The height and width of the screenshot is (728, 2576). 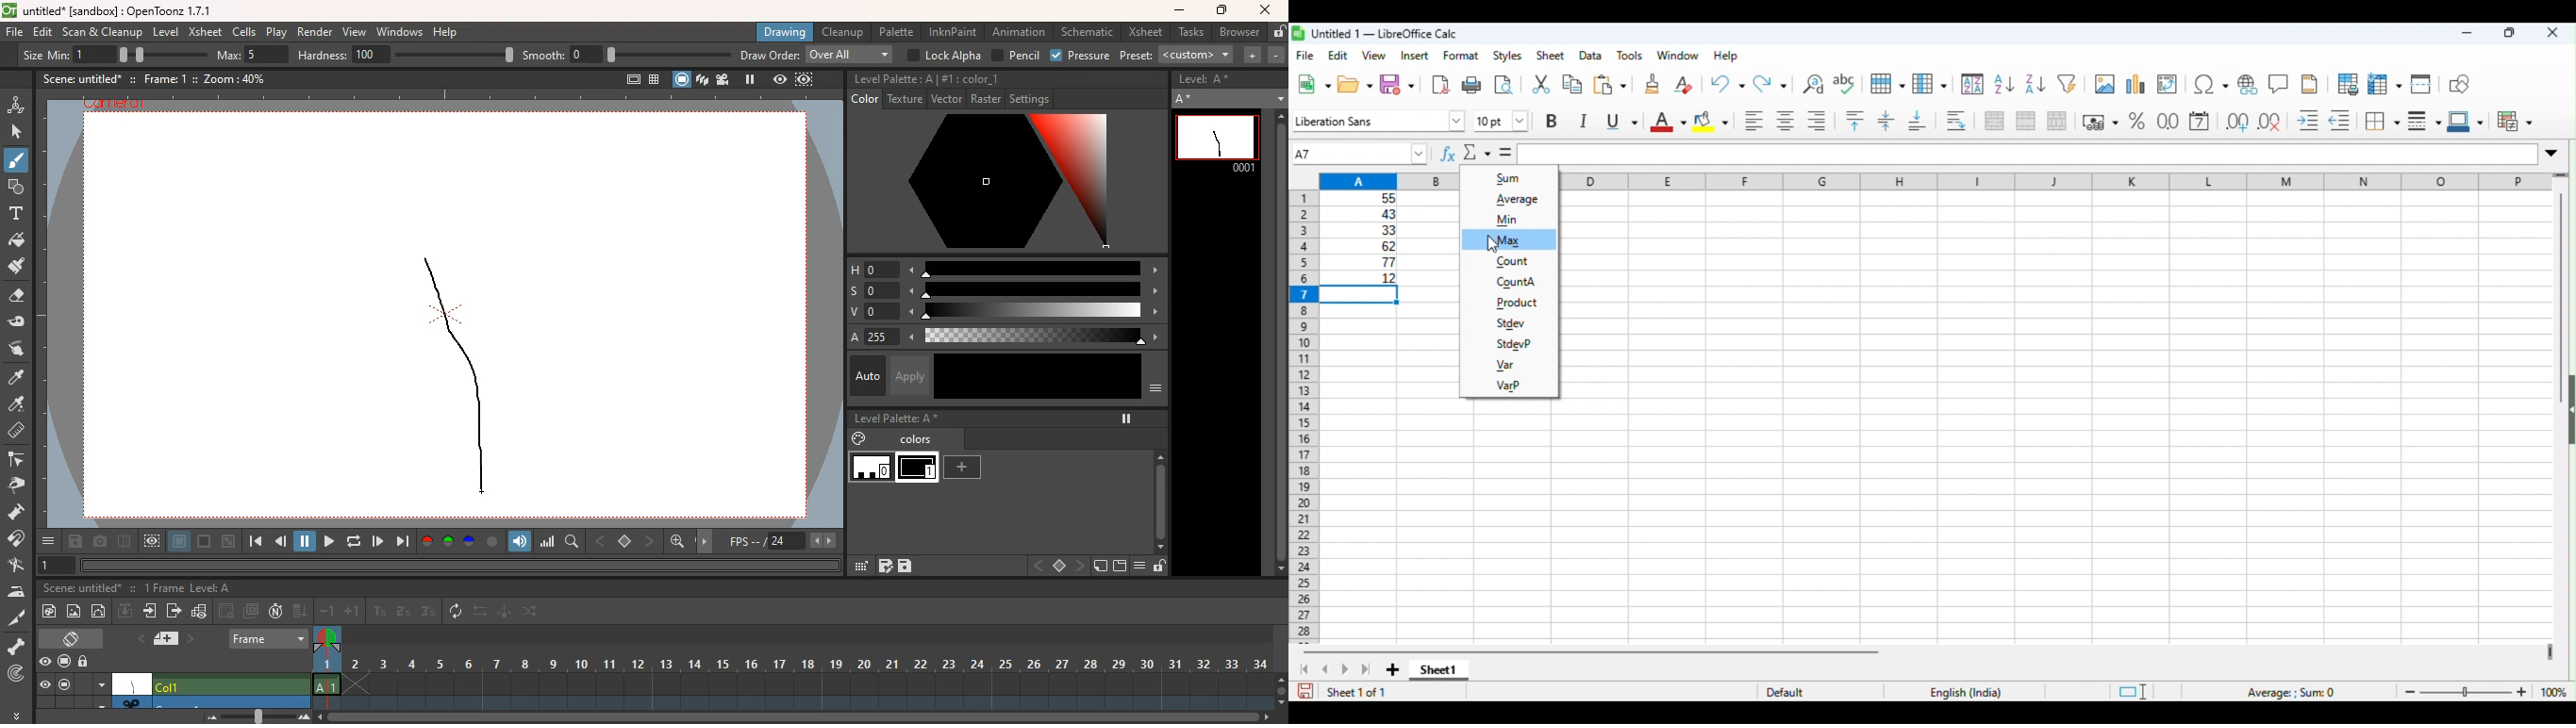 What do you see at coordinates (1684, 84) in the screenshot?
I see `clear direct formatting` at bounding box center [1684, 84].